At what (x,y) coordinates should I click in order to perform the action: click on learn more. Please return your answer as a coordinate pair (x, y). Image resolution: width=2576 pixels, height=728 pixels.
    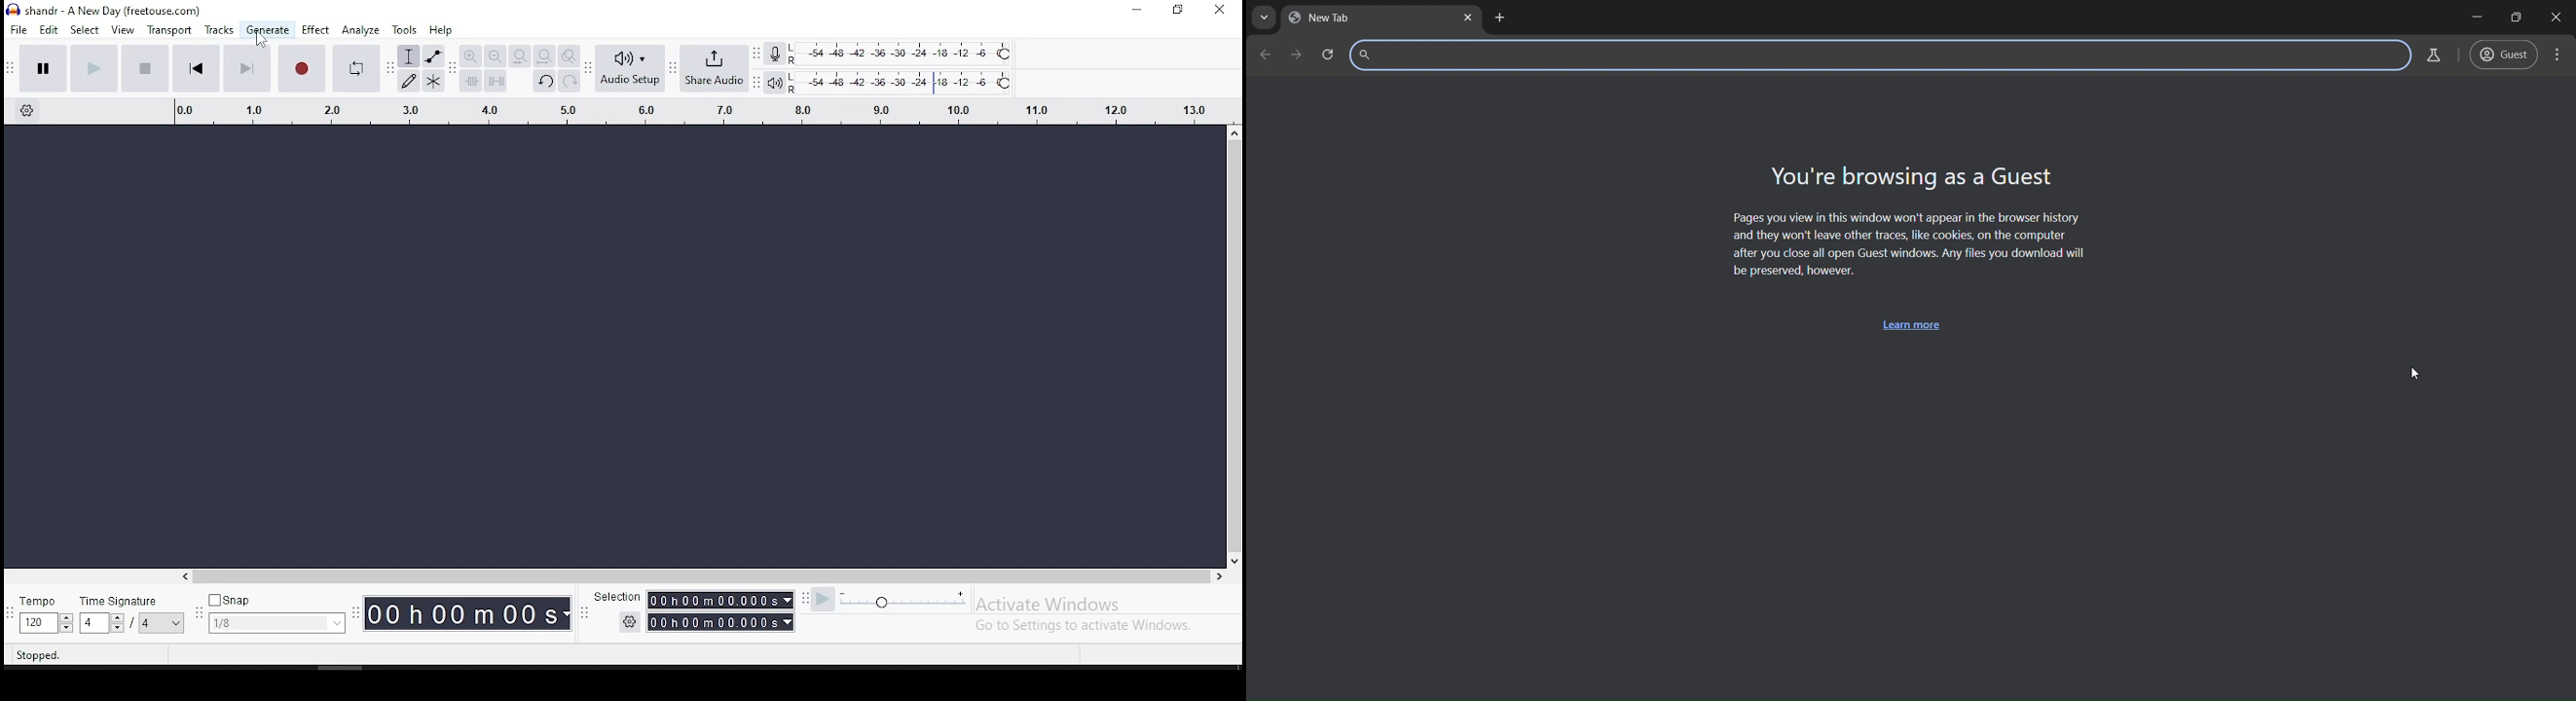
    Looking at the image, I should click on (1915, 325).